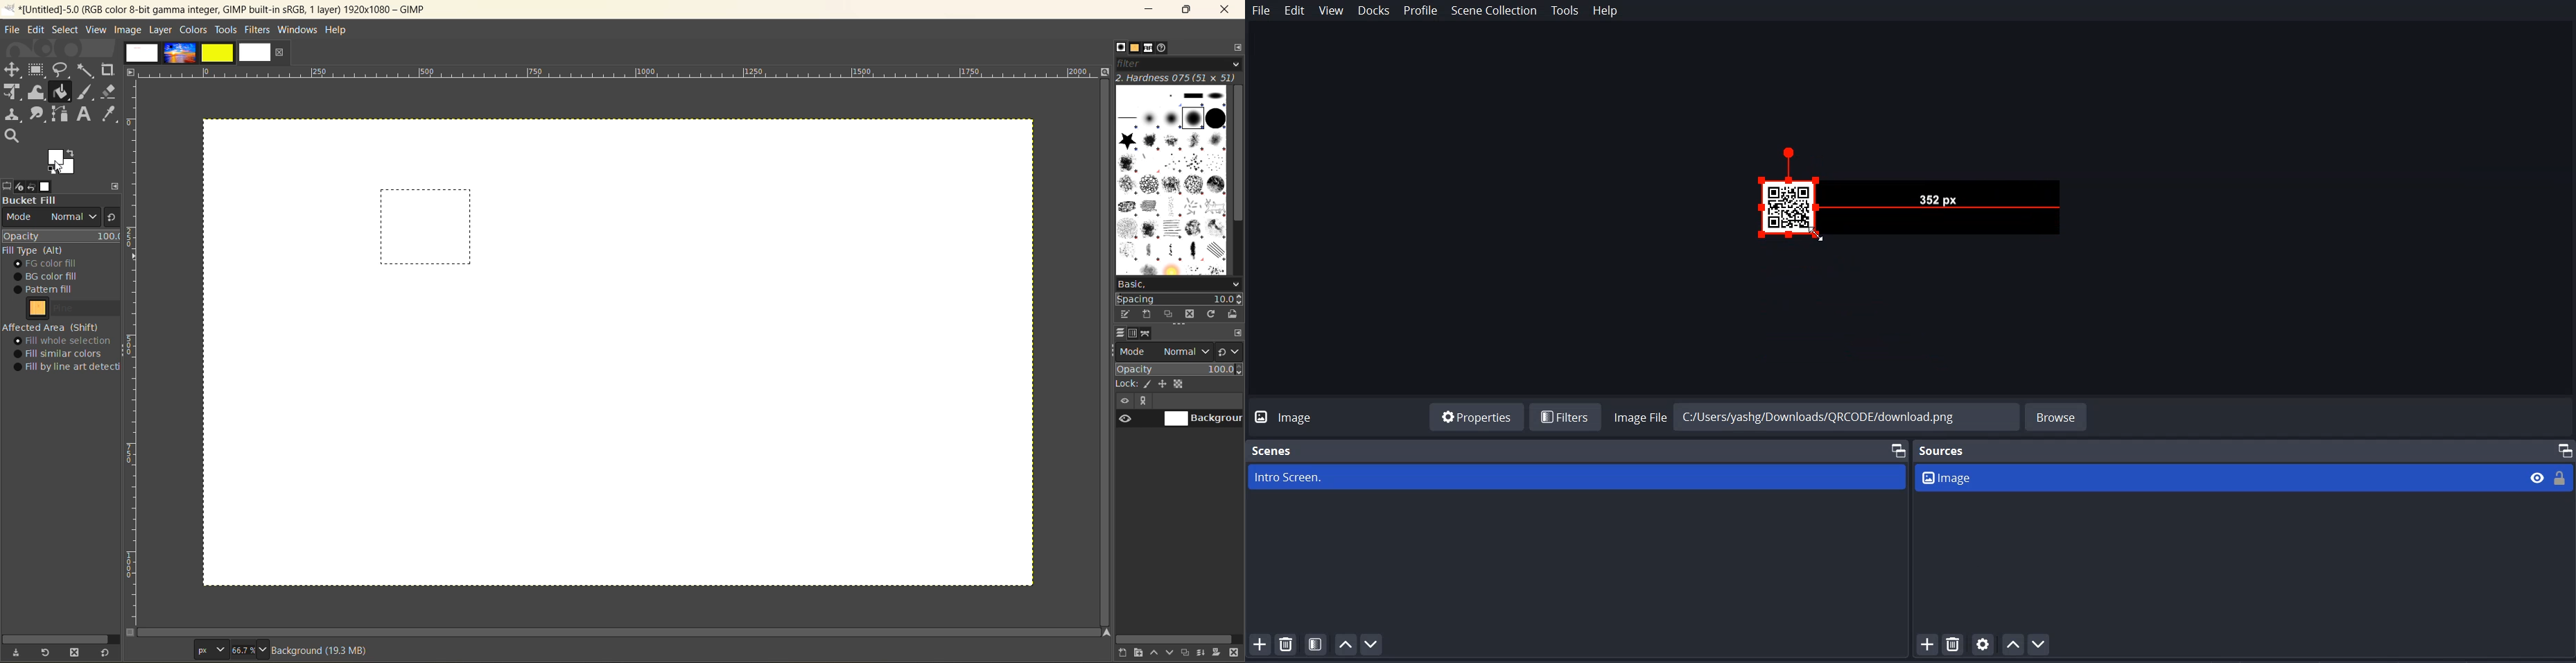 The width and height of the screenshot is (2576, 672). What do you see at coordinates (1135, 49) in the screenshot?
I see `patterns` at bounding box center [1135, 49].